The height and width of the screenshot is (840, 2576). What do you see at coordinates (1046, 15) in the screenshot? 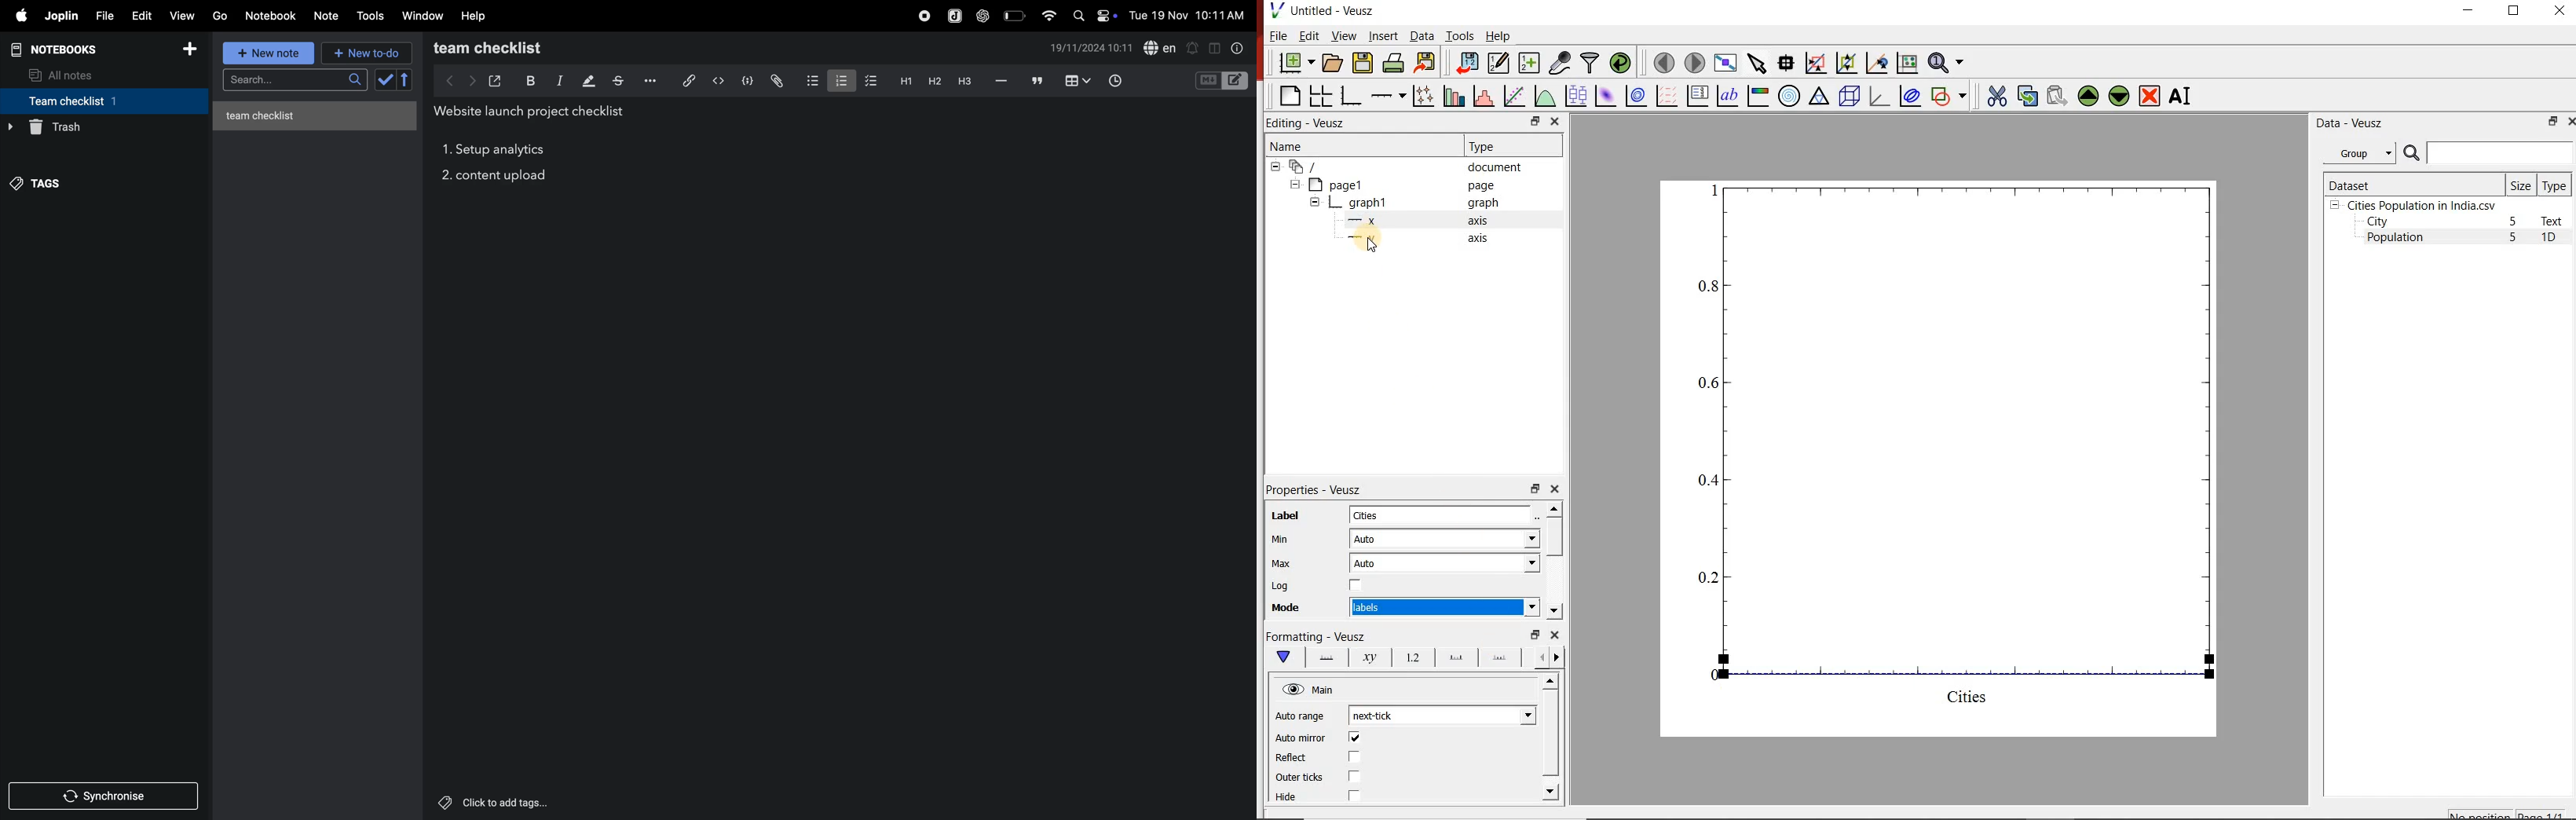
I see `wifi` at bounding box center [1046, 15].